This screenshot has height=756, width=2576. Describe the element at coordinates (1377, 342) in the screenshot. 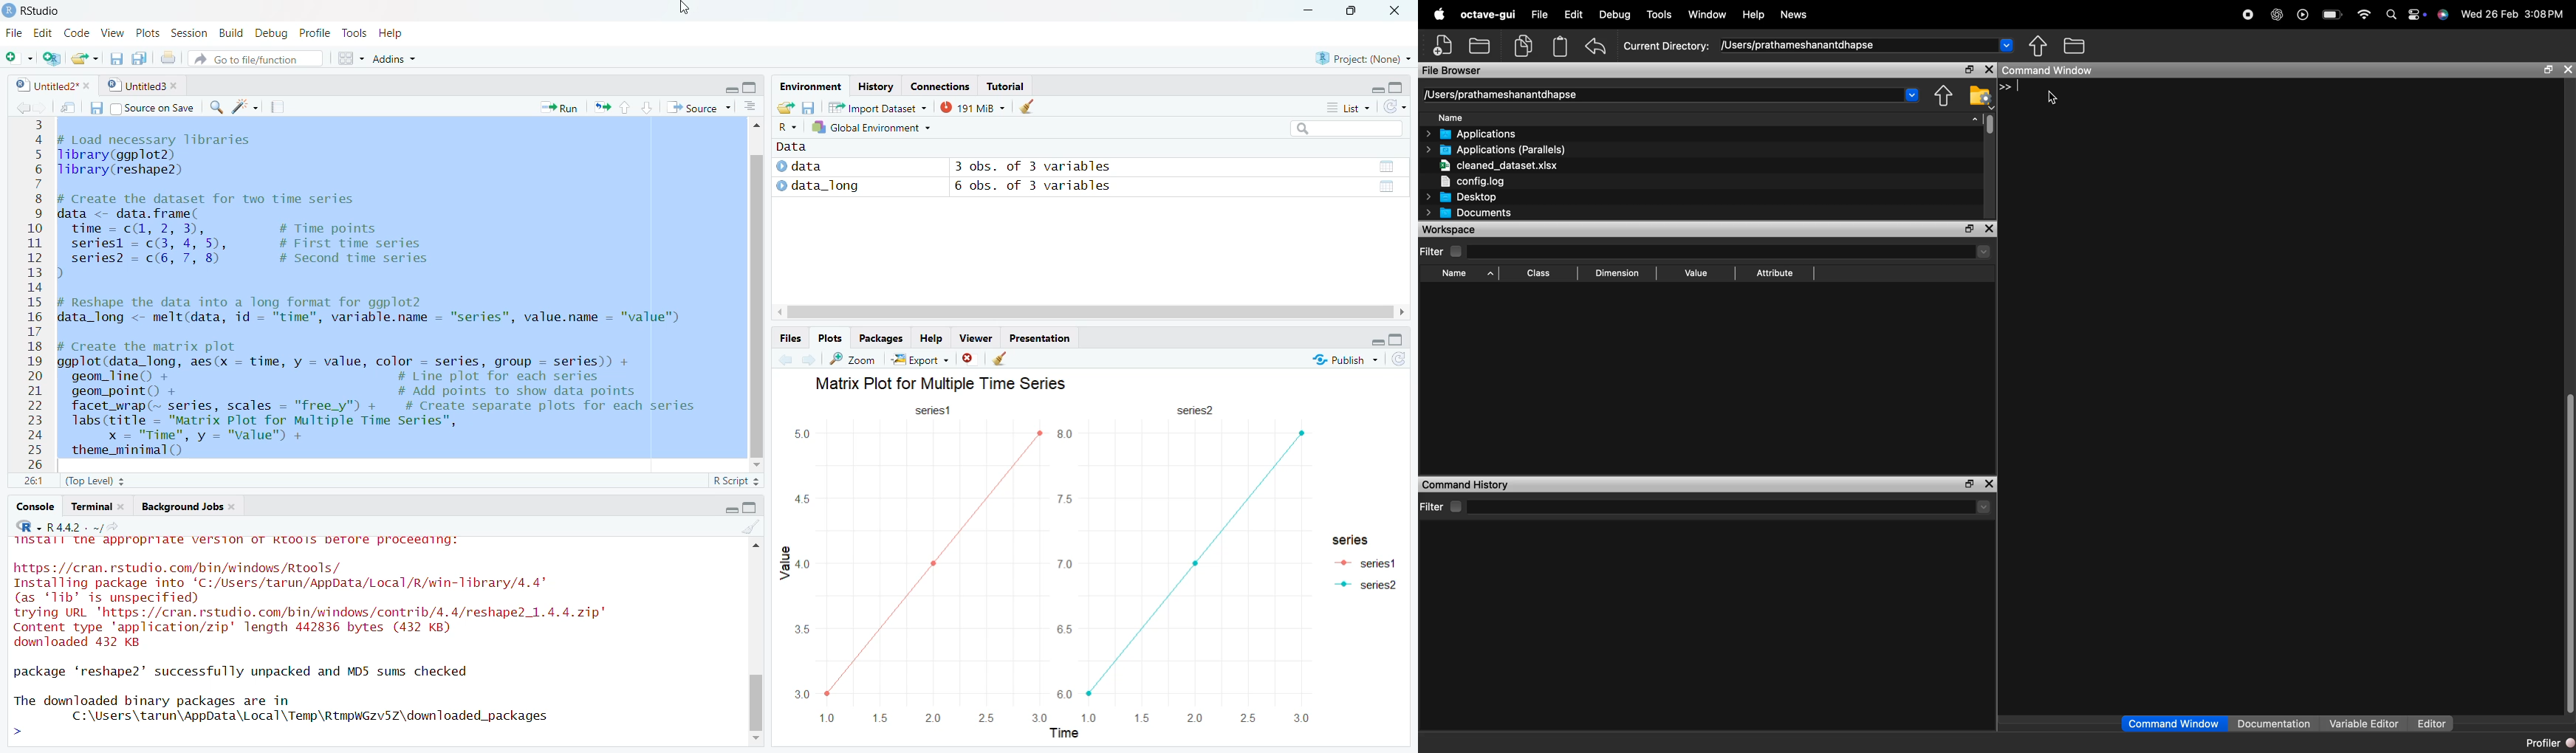

I see `minimize` at that location.